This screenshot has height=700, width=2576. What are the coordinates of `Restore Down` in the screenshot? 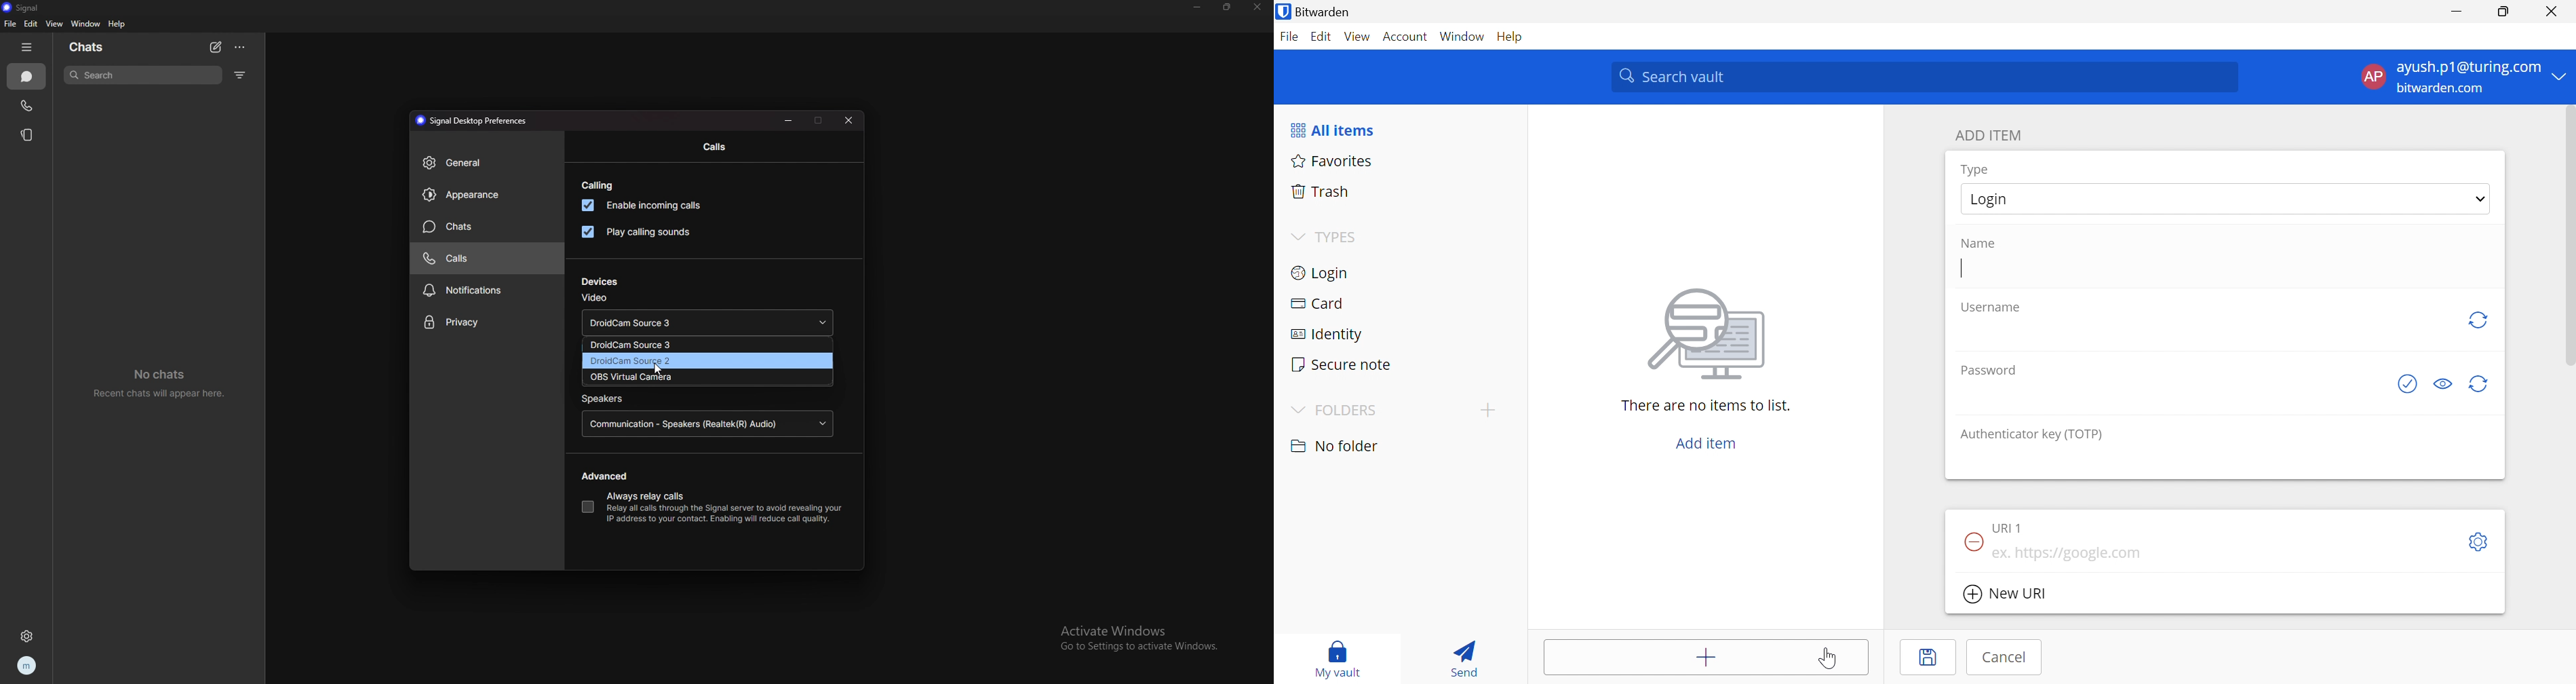 It's located at (2503, 10).